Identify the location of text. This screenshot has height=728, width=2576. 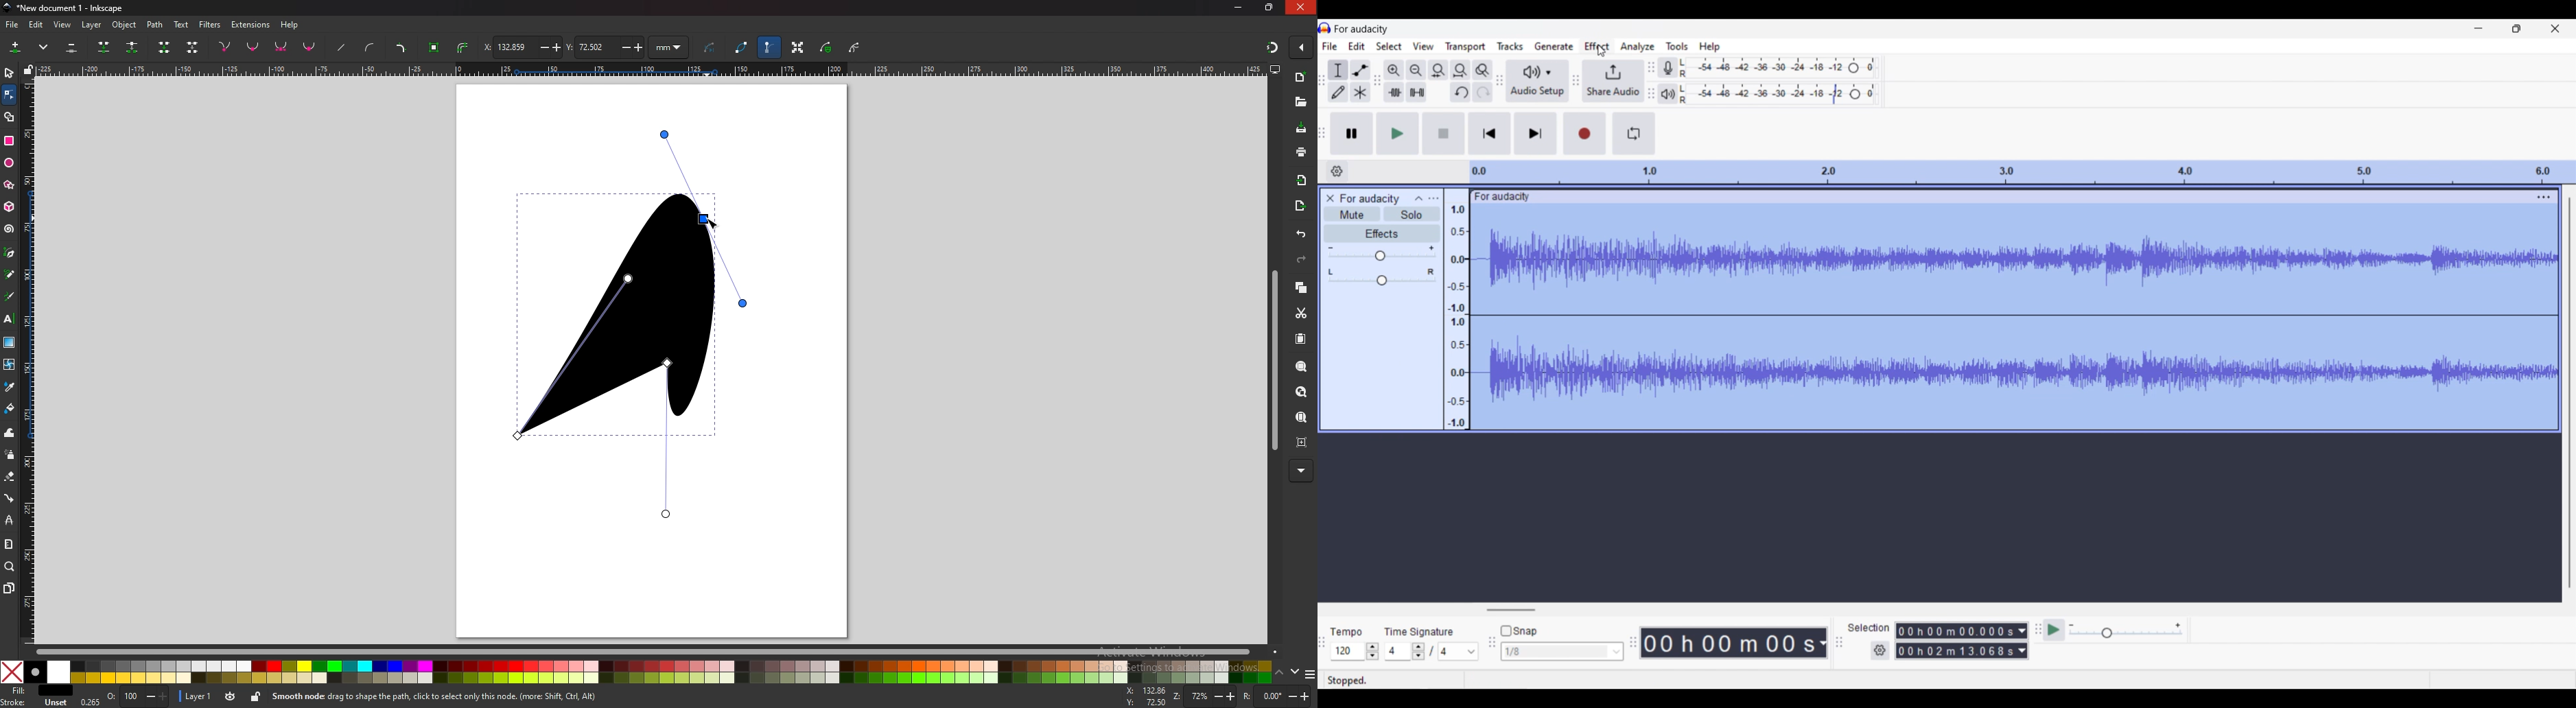
(181, 25).